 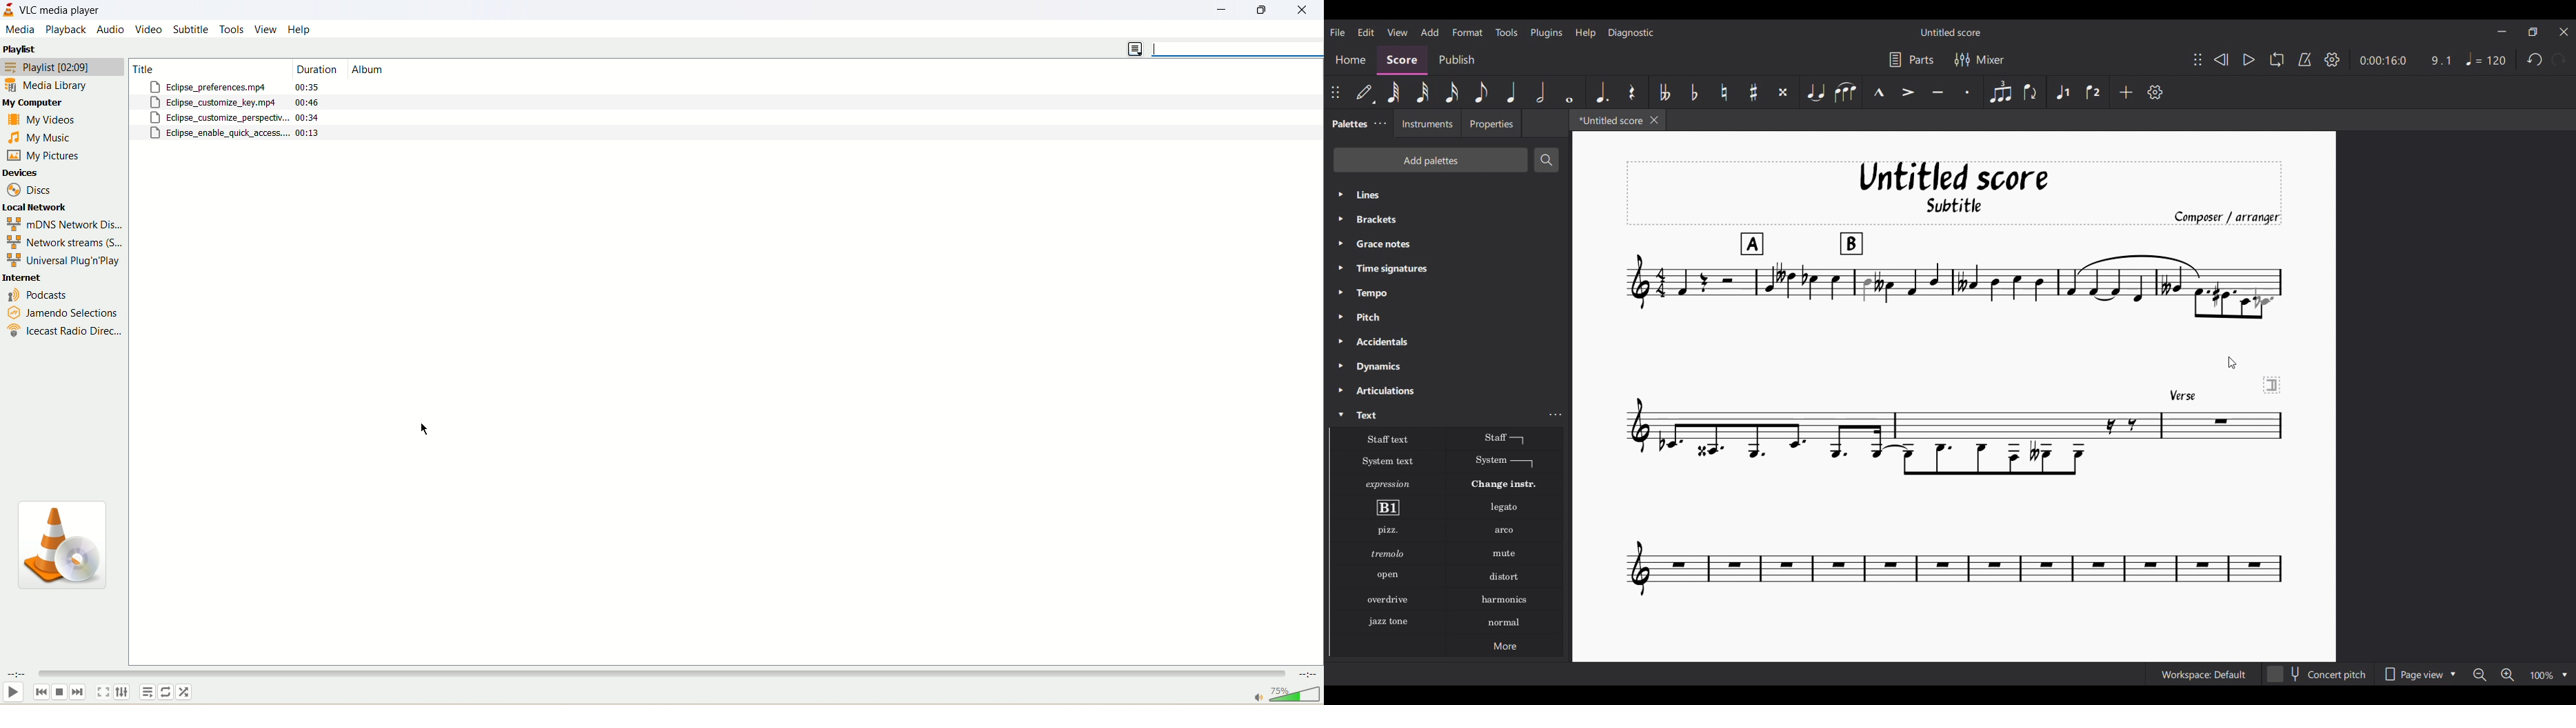 I want to click on Accidentals, so click(x=1447, y=341).